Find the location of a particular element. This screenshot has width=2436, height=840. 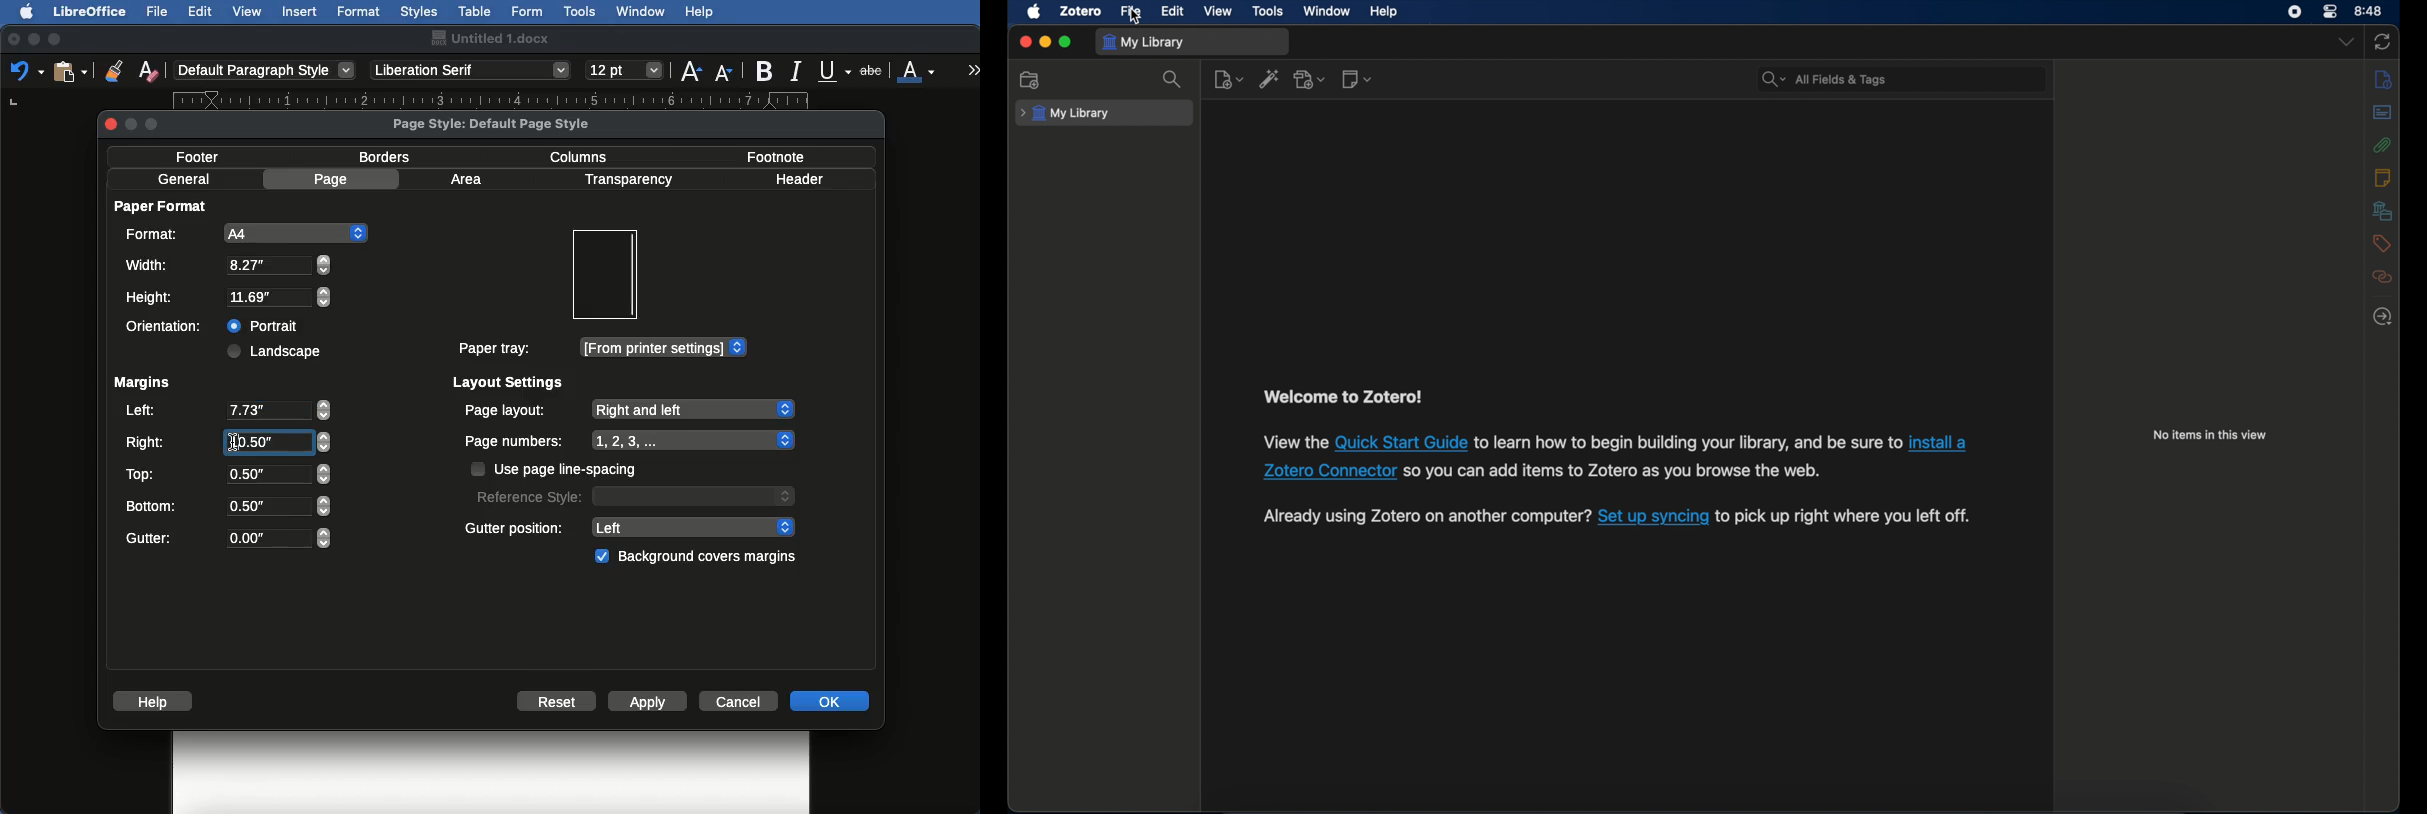

Page numbers is located at coordinates (630, 441).